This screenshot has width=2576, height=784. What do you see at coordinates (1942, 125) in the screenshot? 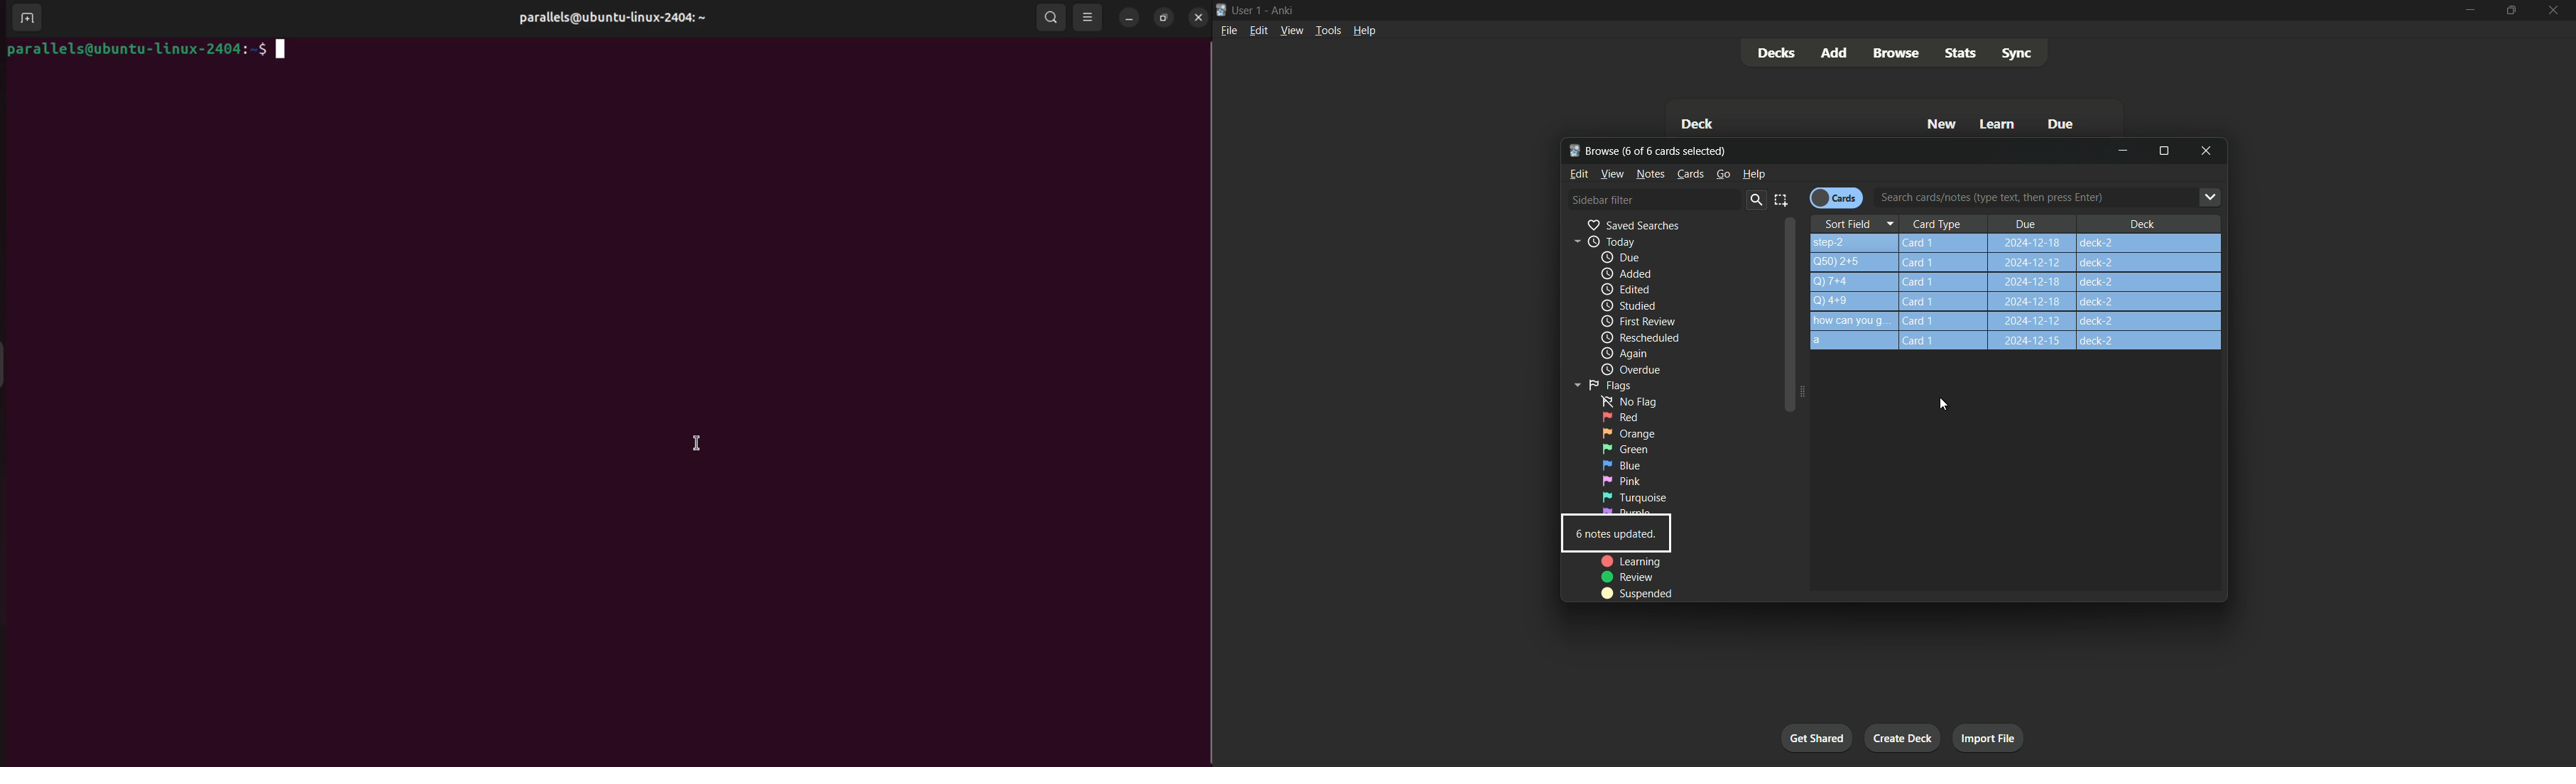
I see `New` at bounding box center [1942, 125].